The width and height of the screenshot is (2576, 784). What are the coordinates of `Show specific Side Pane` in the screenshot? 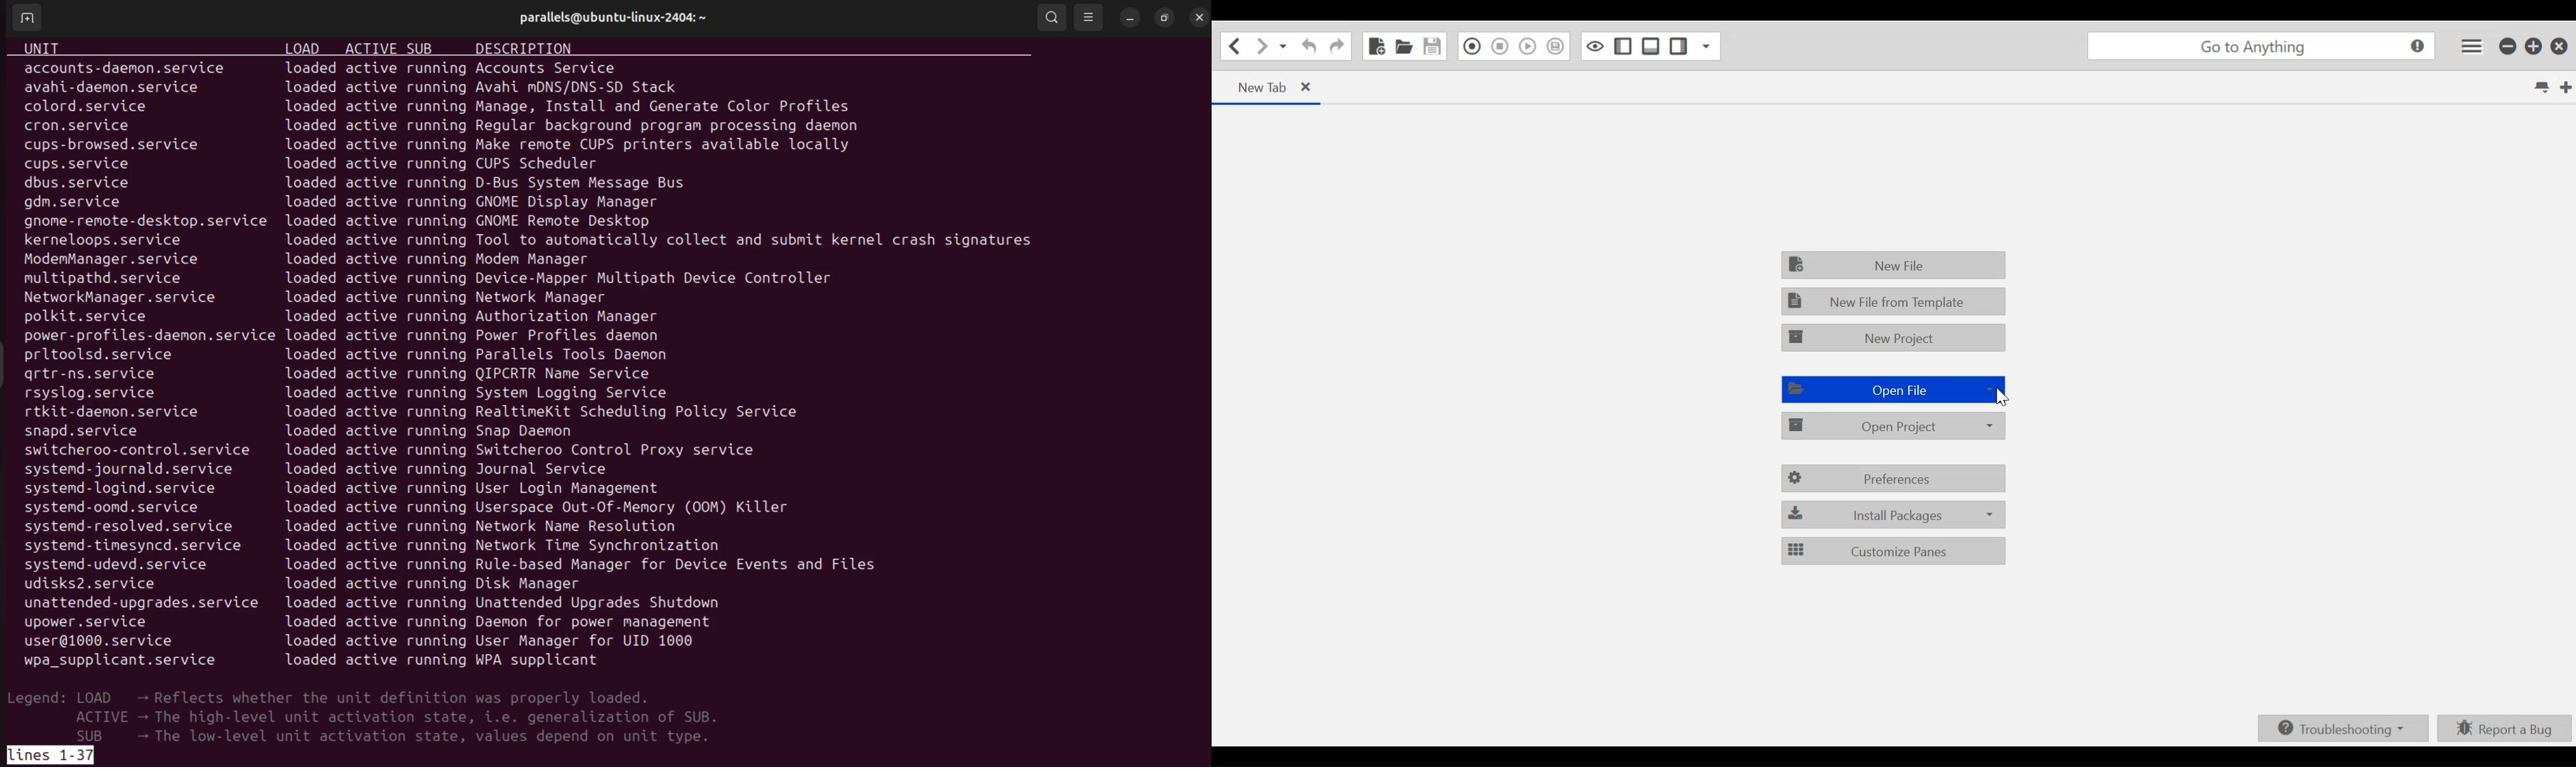 It's located at (1708, 47).